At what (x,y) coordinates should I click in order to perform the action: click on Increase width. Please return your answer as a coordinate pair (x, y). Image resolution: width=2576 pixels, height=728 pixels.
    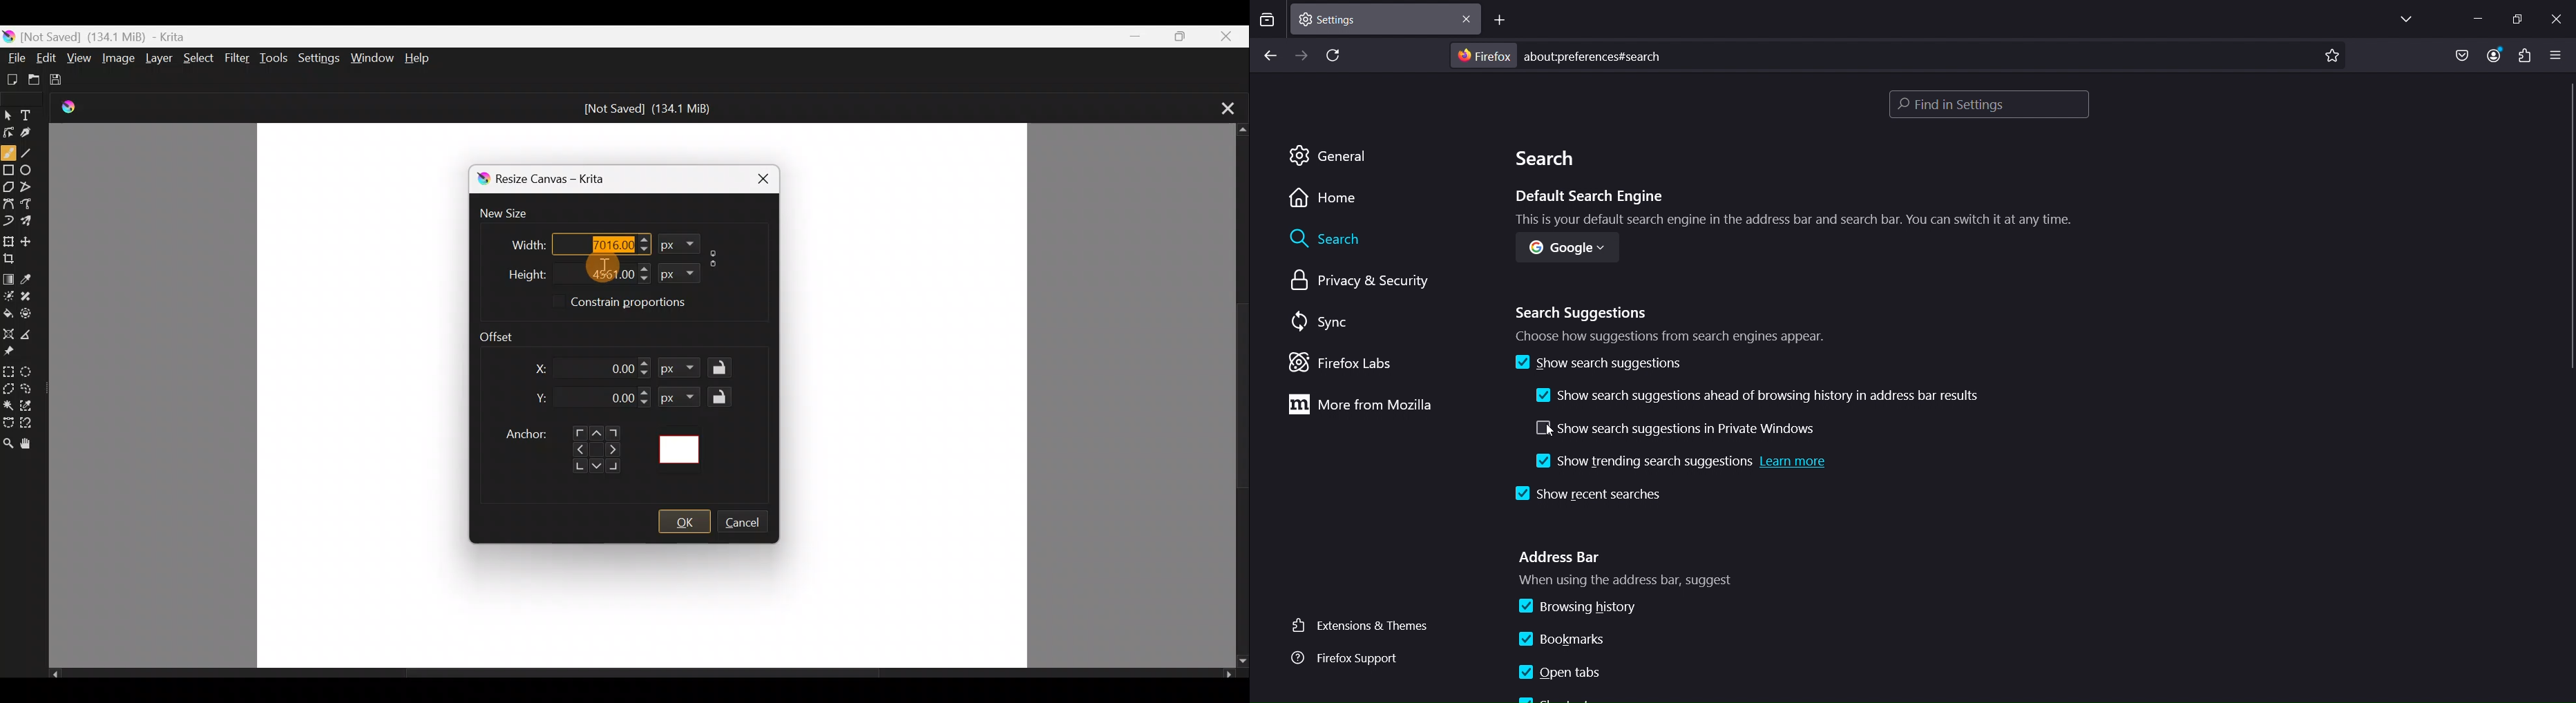
    Looking at the image, I should click on (644, 238).